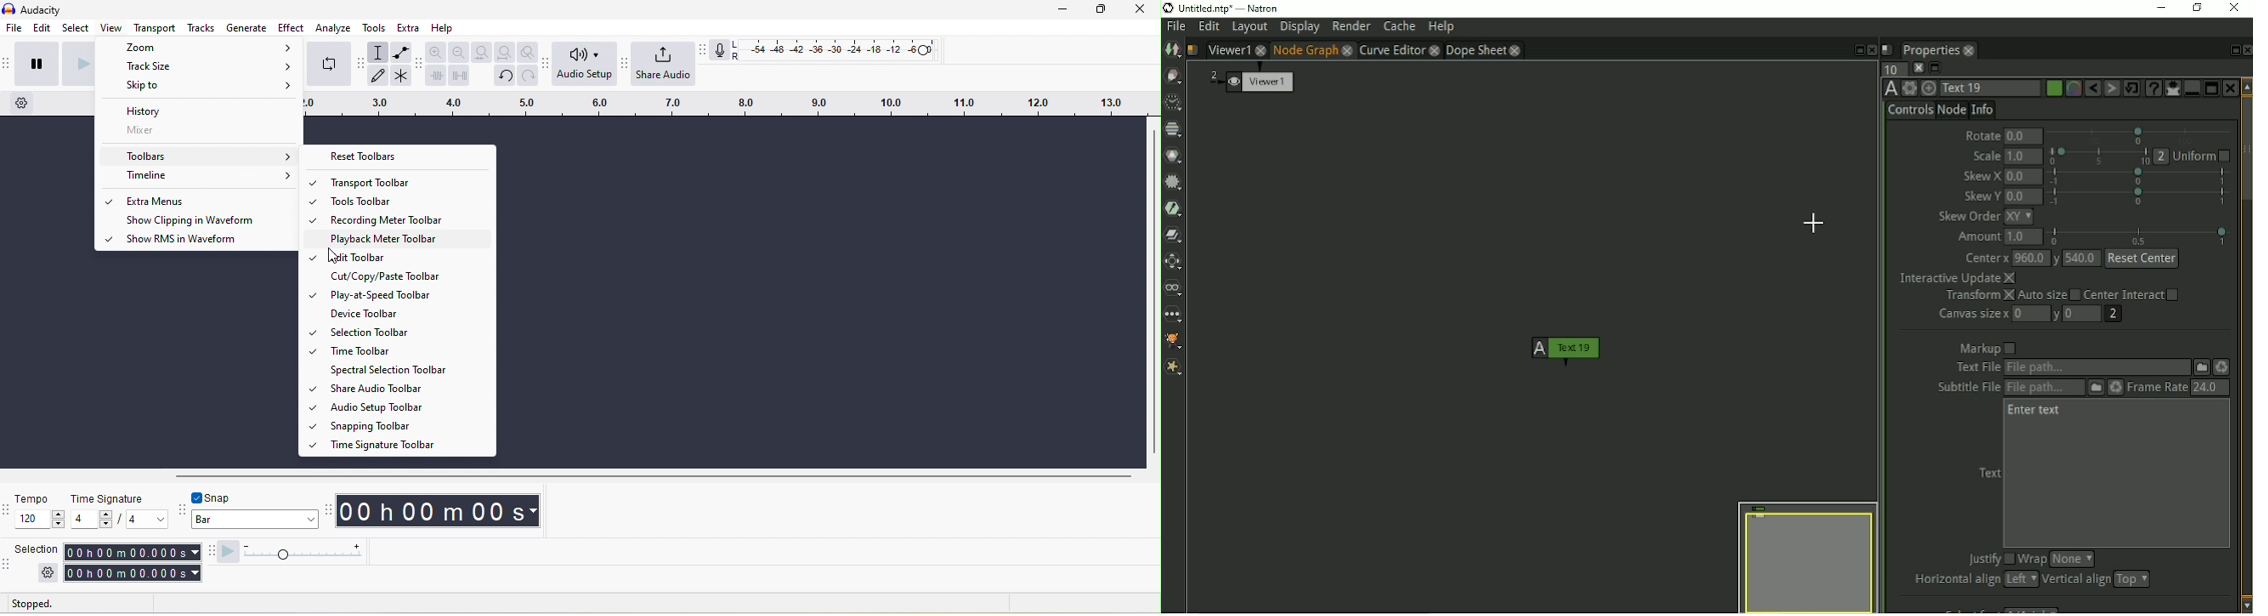 The height and width of the screenshot is (616, 2268). I want to click on enable loop, so click(329, 65).